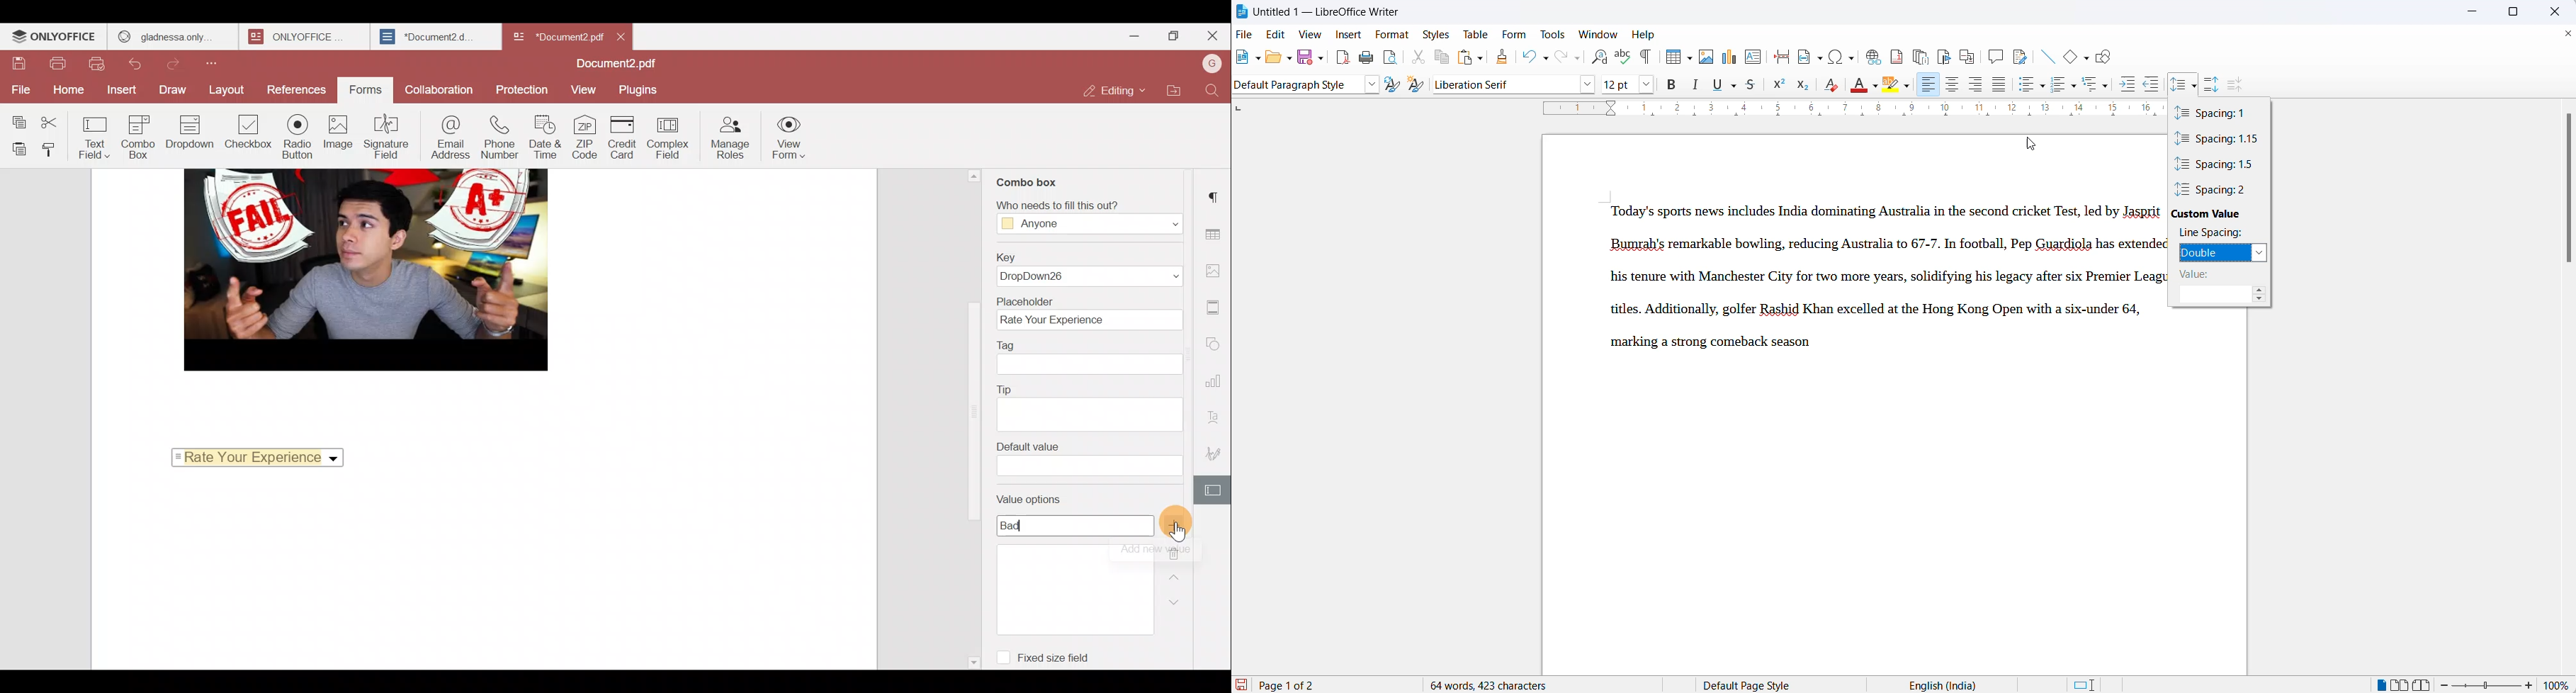 Image resolution: width=2576 pixels, height=700 pixels. I want to click on basic shapes, so click(2067, 58).